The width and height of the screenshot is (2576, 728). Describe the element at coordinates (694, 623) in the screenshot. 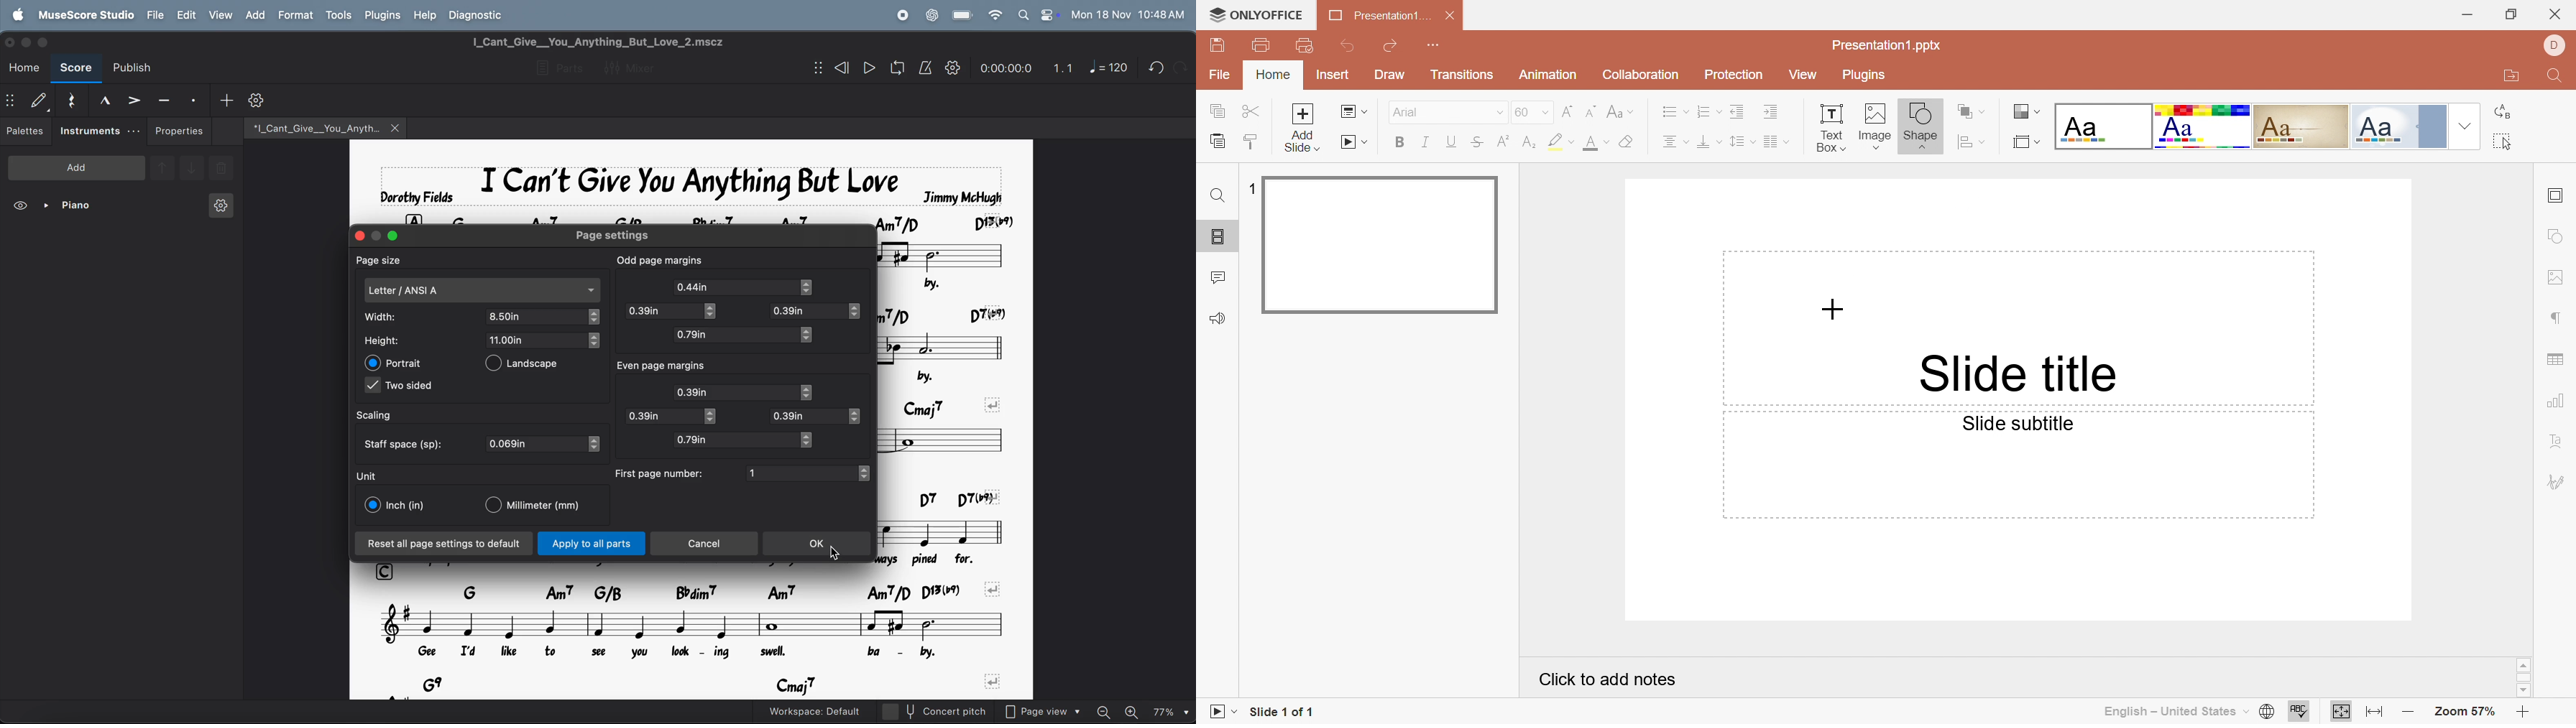

I see `notes` at that location.